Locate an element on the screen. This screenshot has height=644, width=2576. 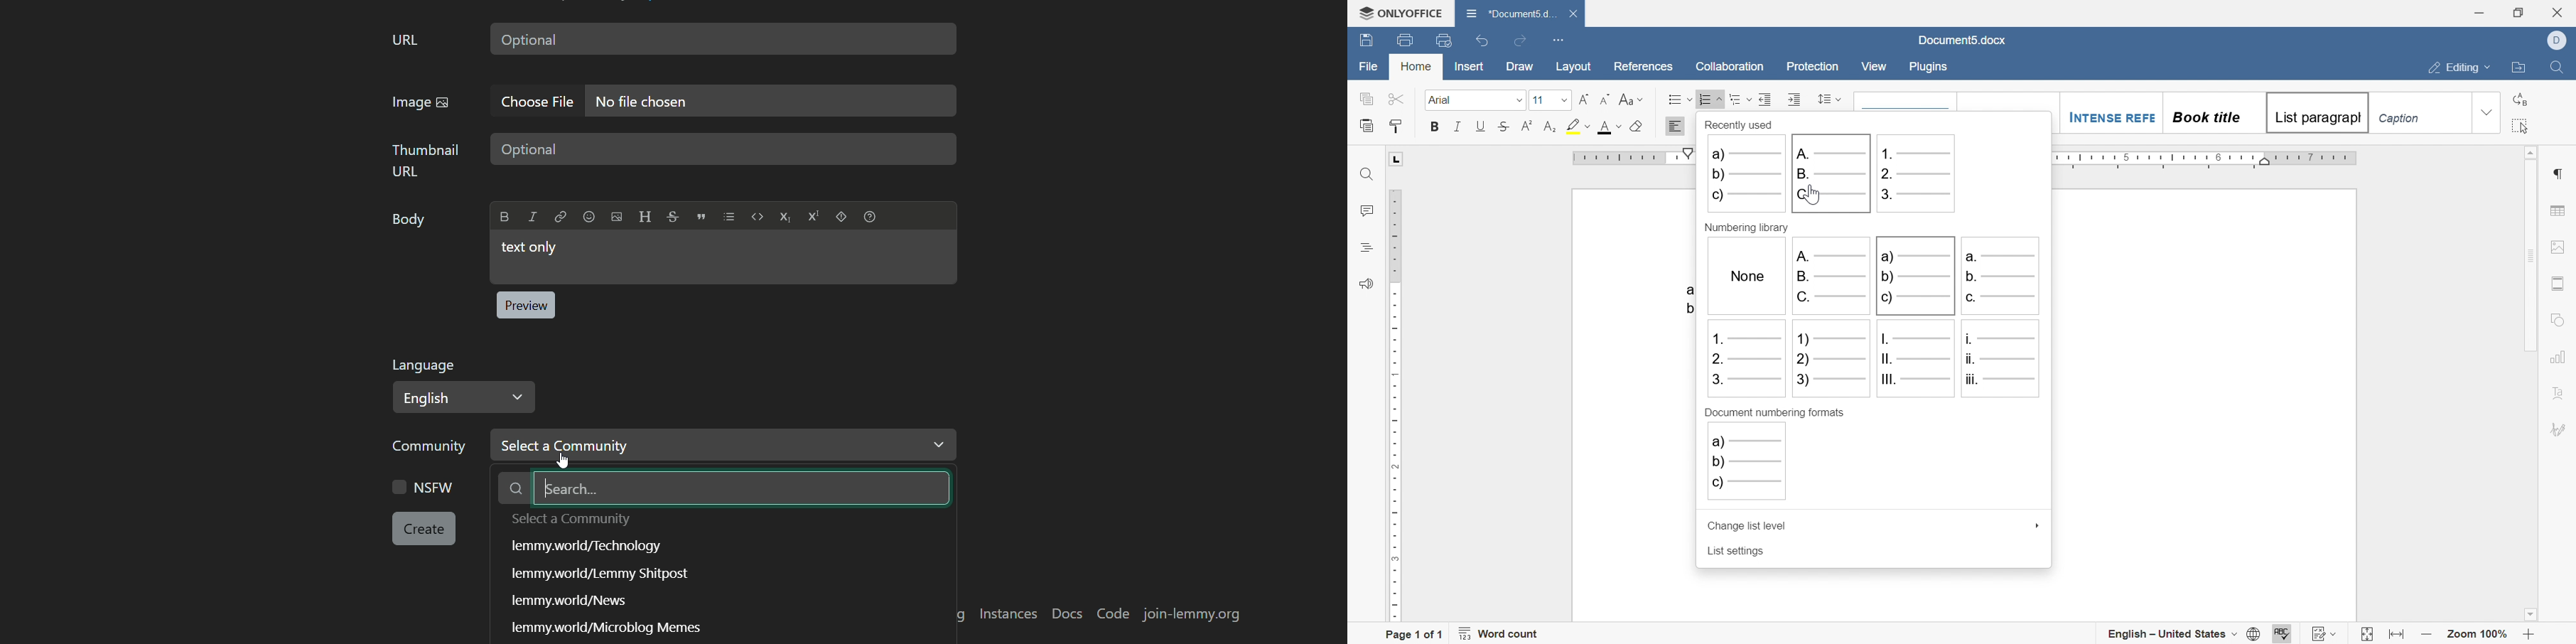
L is located at coordinates (1398, 159).